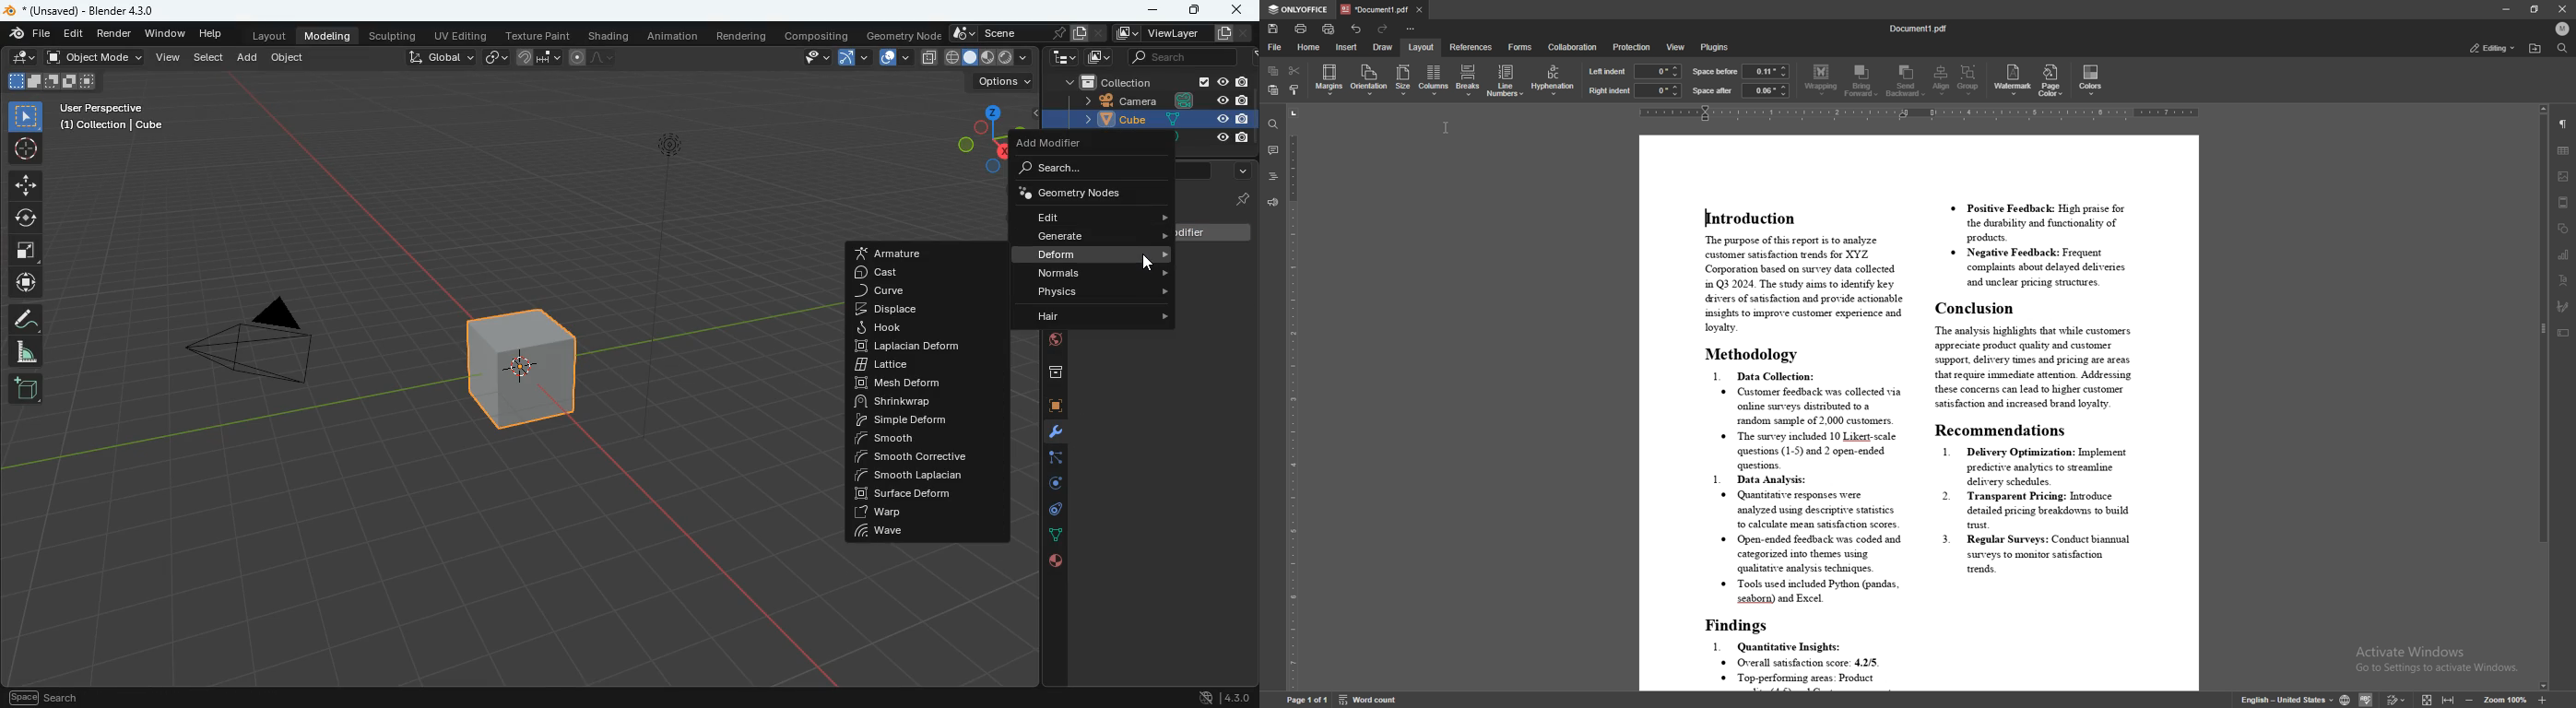 The height and width of the screenshot is (728, 2576). I want to click on animation, so click(671, 35).